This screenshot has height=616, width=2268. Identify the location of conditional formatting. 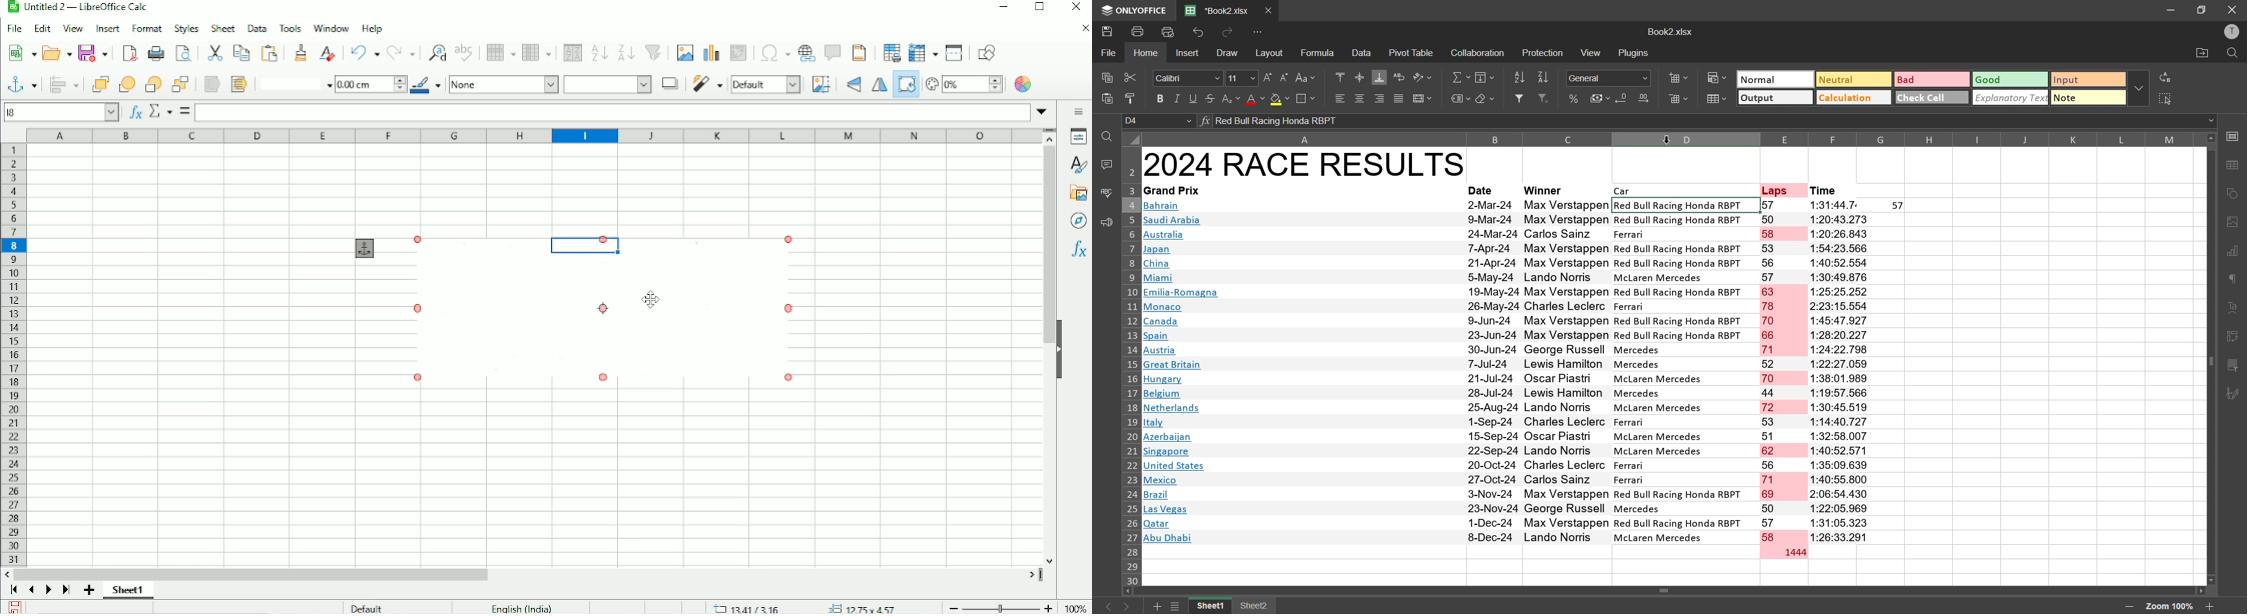
(1719, 78).